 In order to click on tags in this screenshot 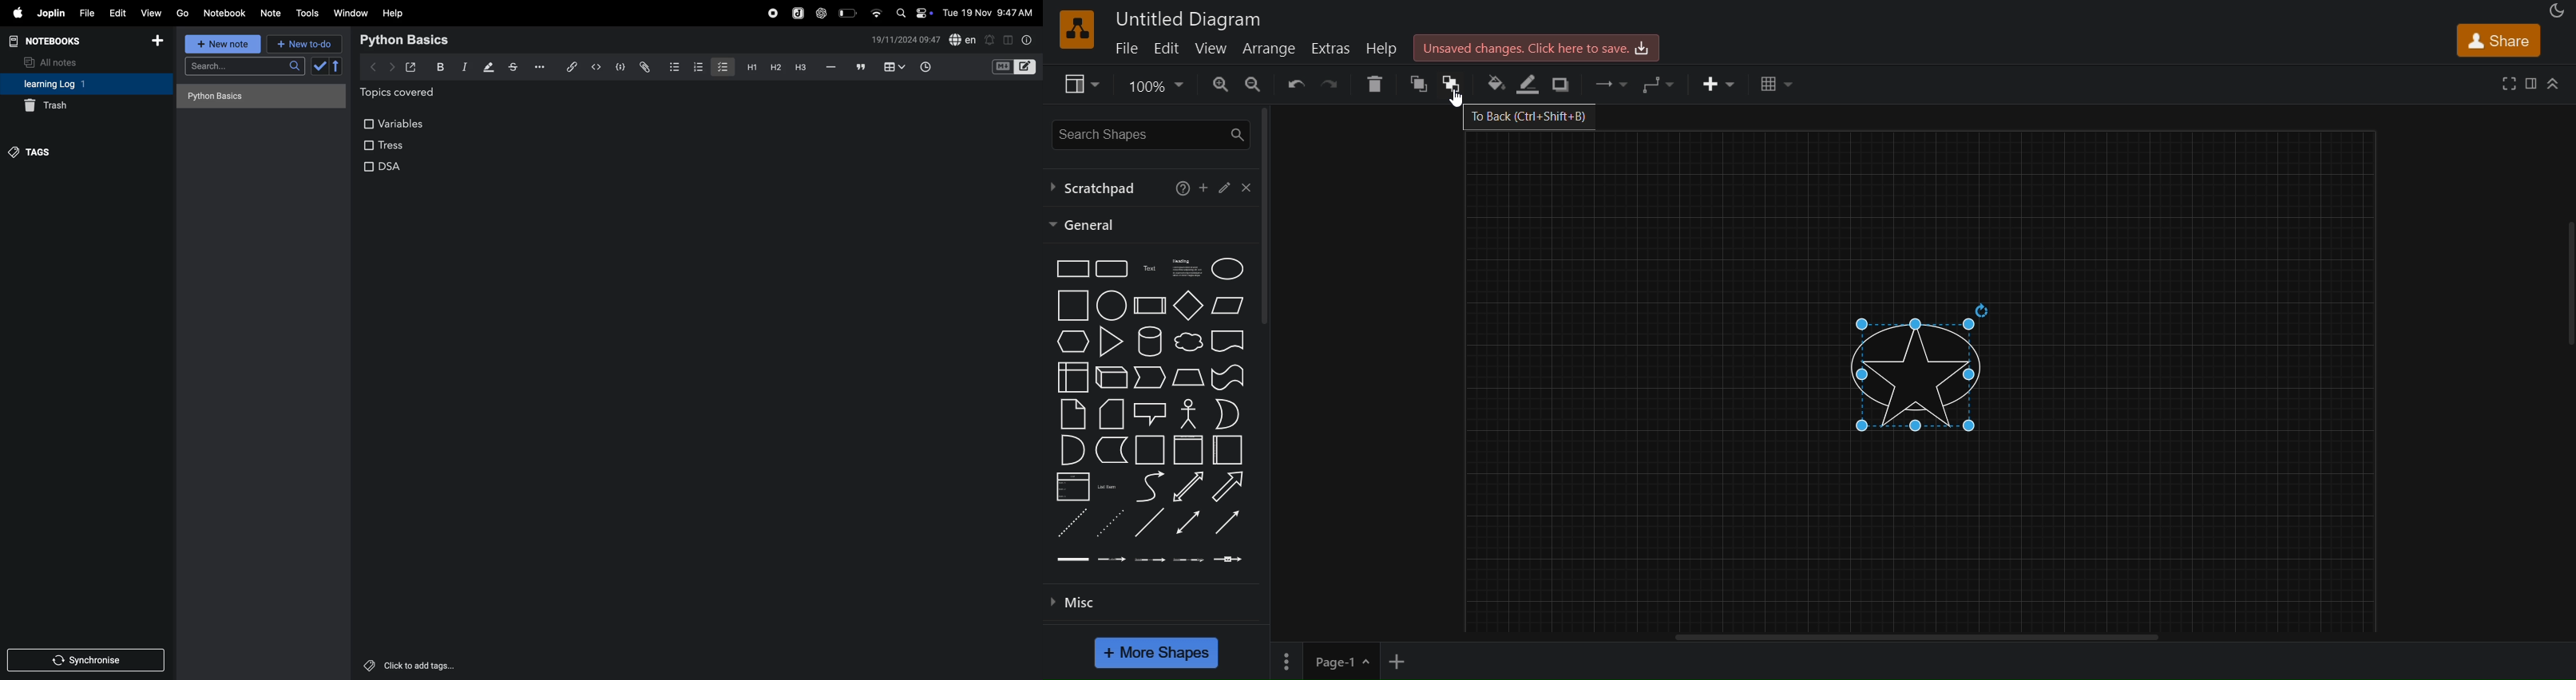, I will do `click(32, 150)`.